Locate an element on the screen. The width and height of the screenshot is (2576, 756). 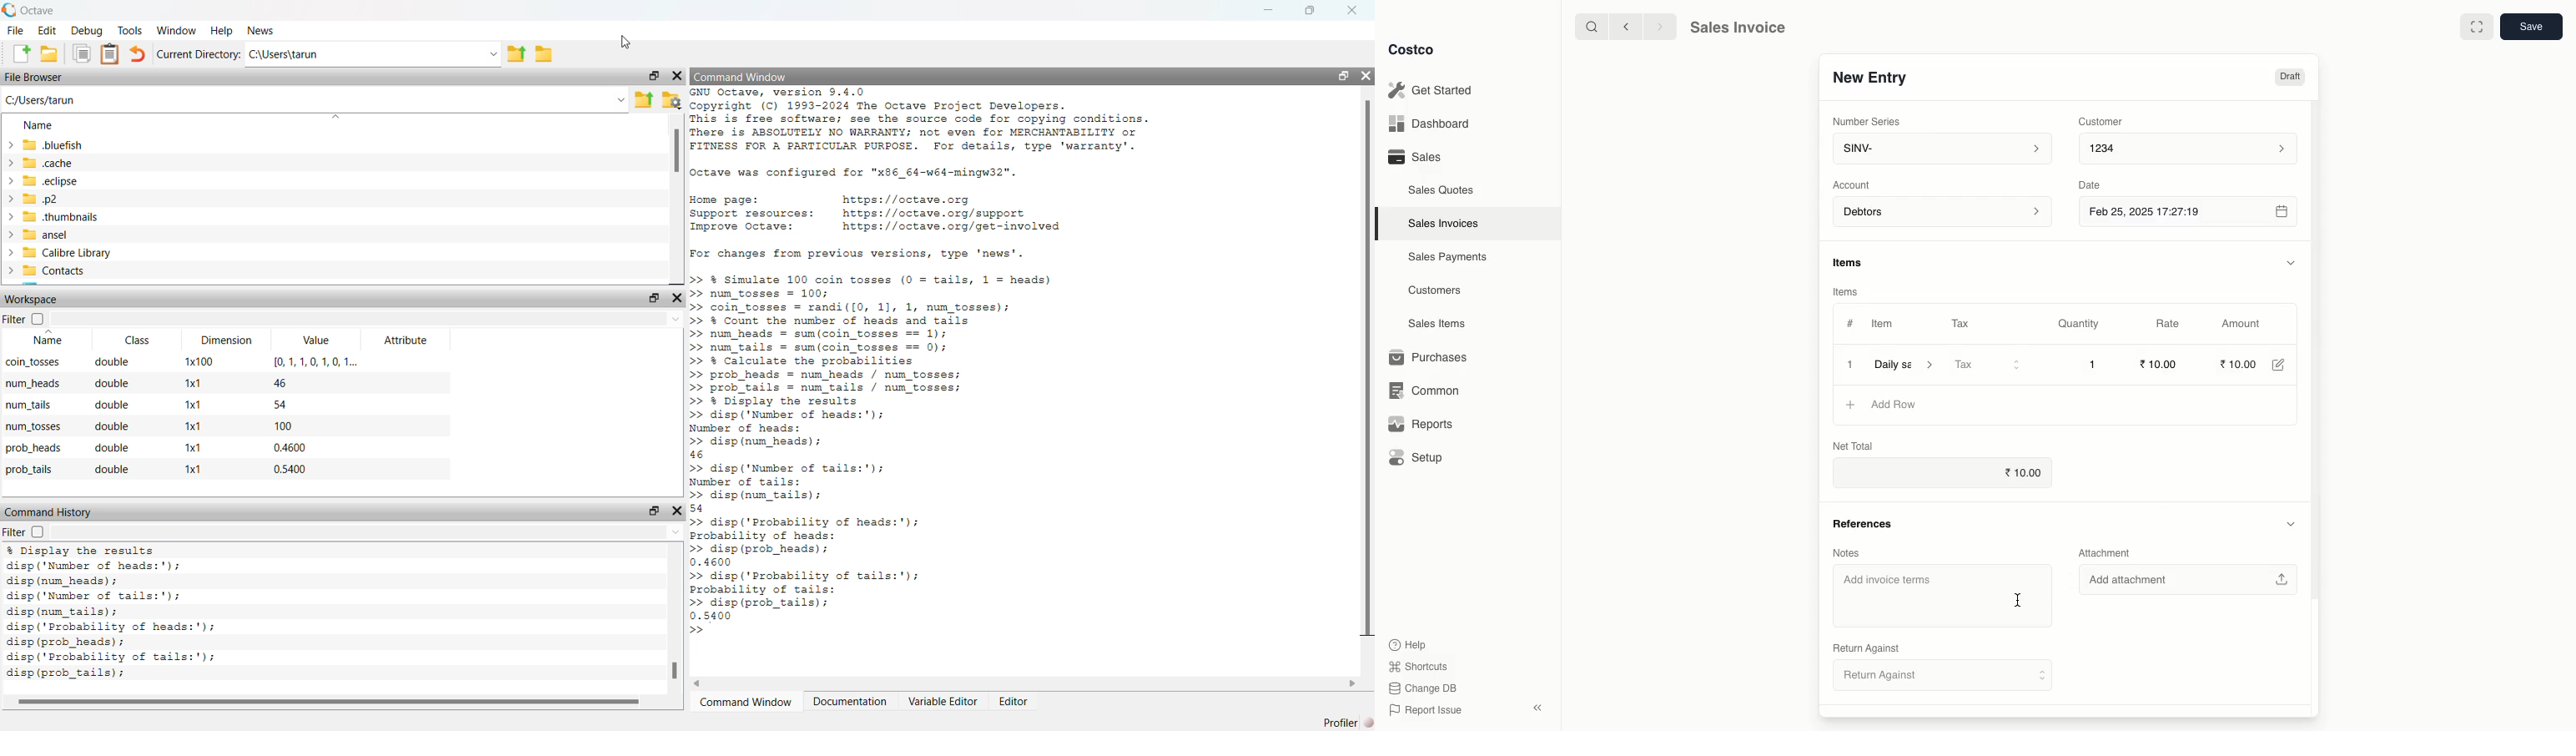
Retum Against  is located at coordinates (1944, 678).